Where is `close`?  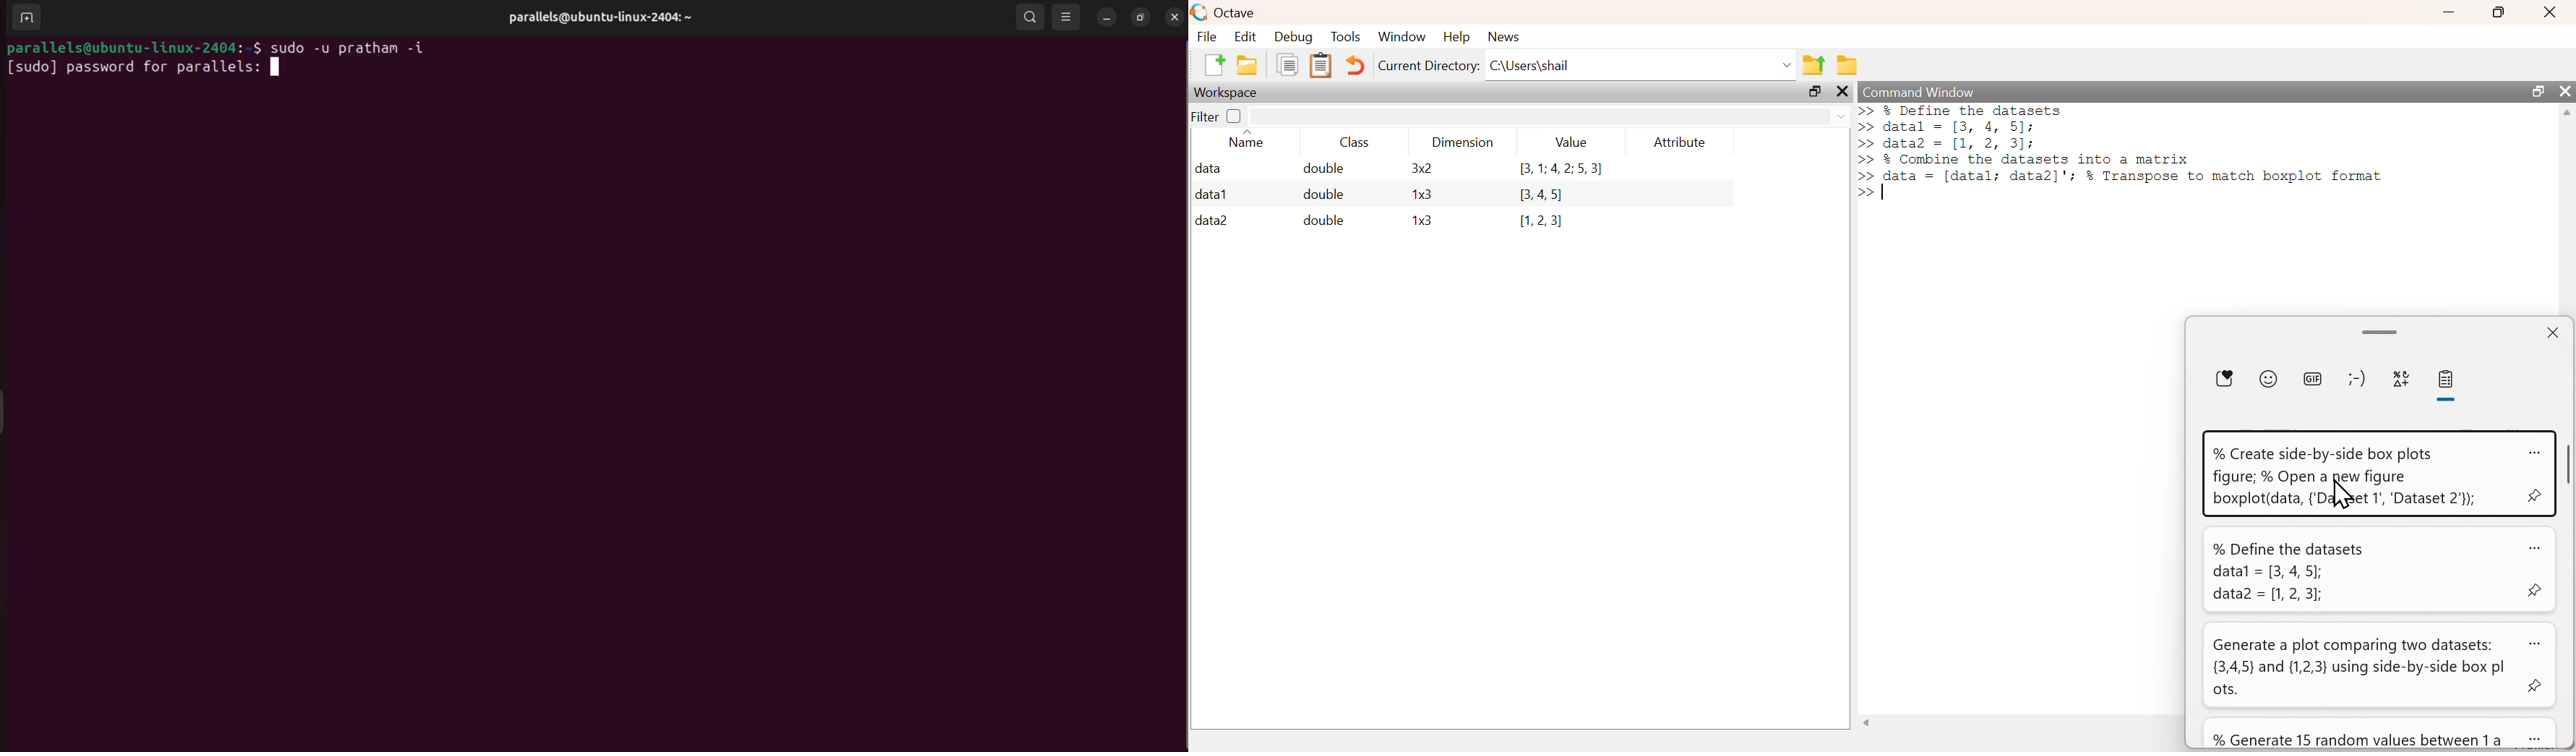 close is located at coordinates (2550, 12).